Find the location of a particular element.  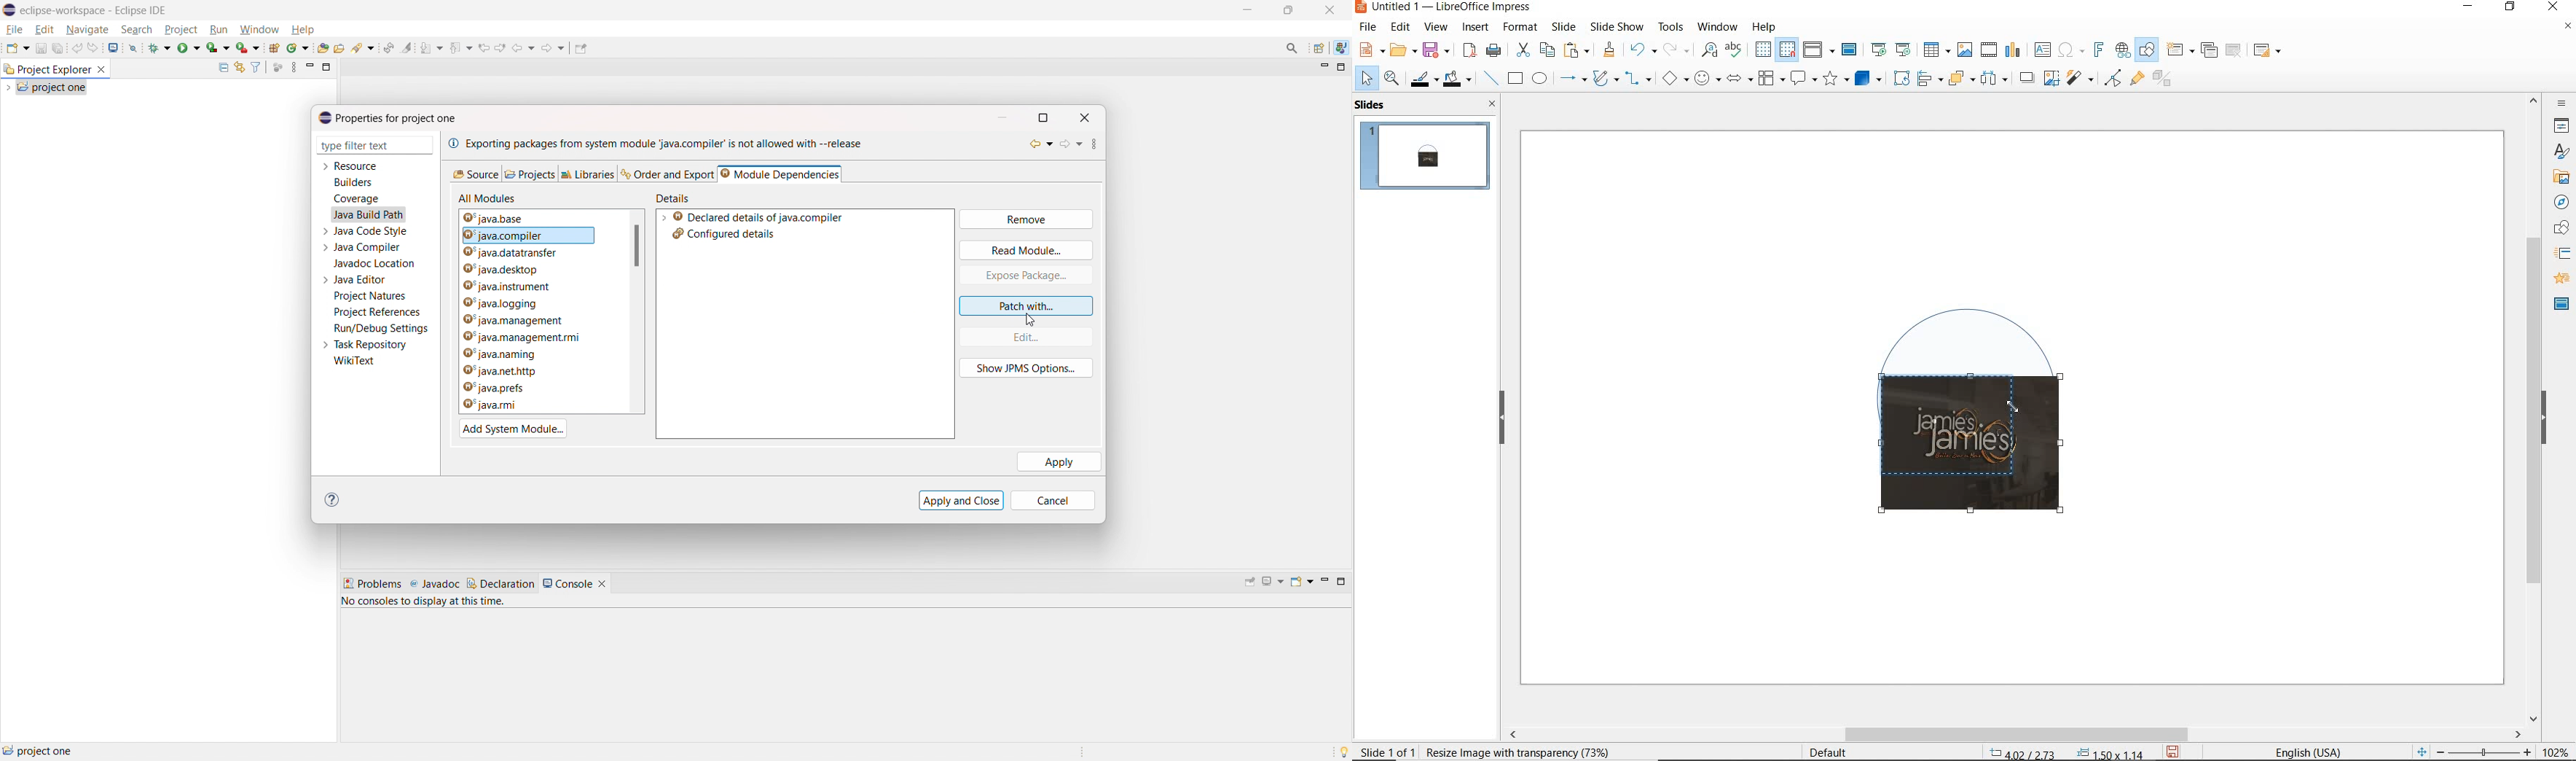

insert chart is located at coordinates (2013, 50).